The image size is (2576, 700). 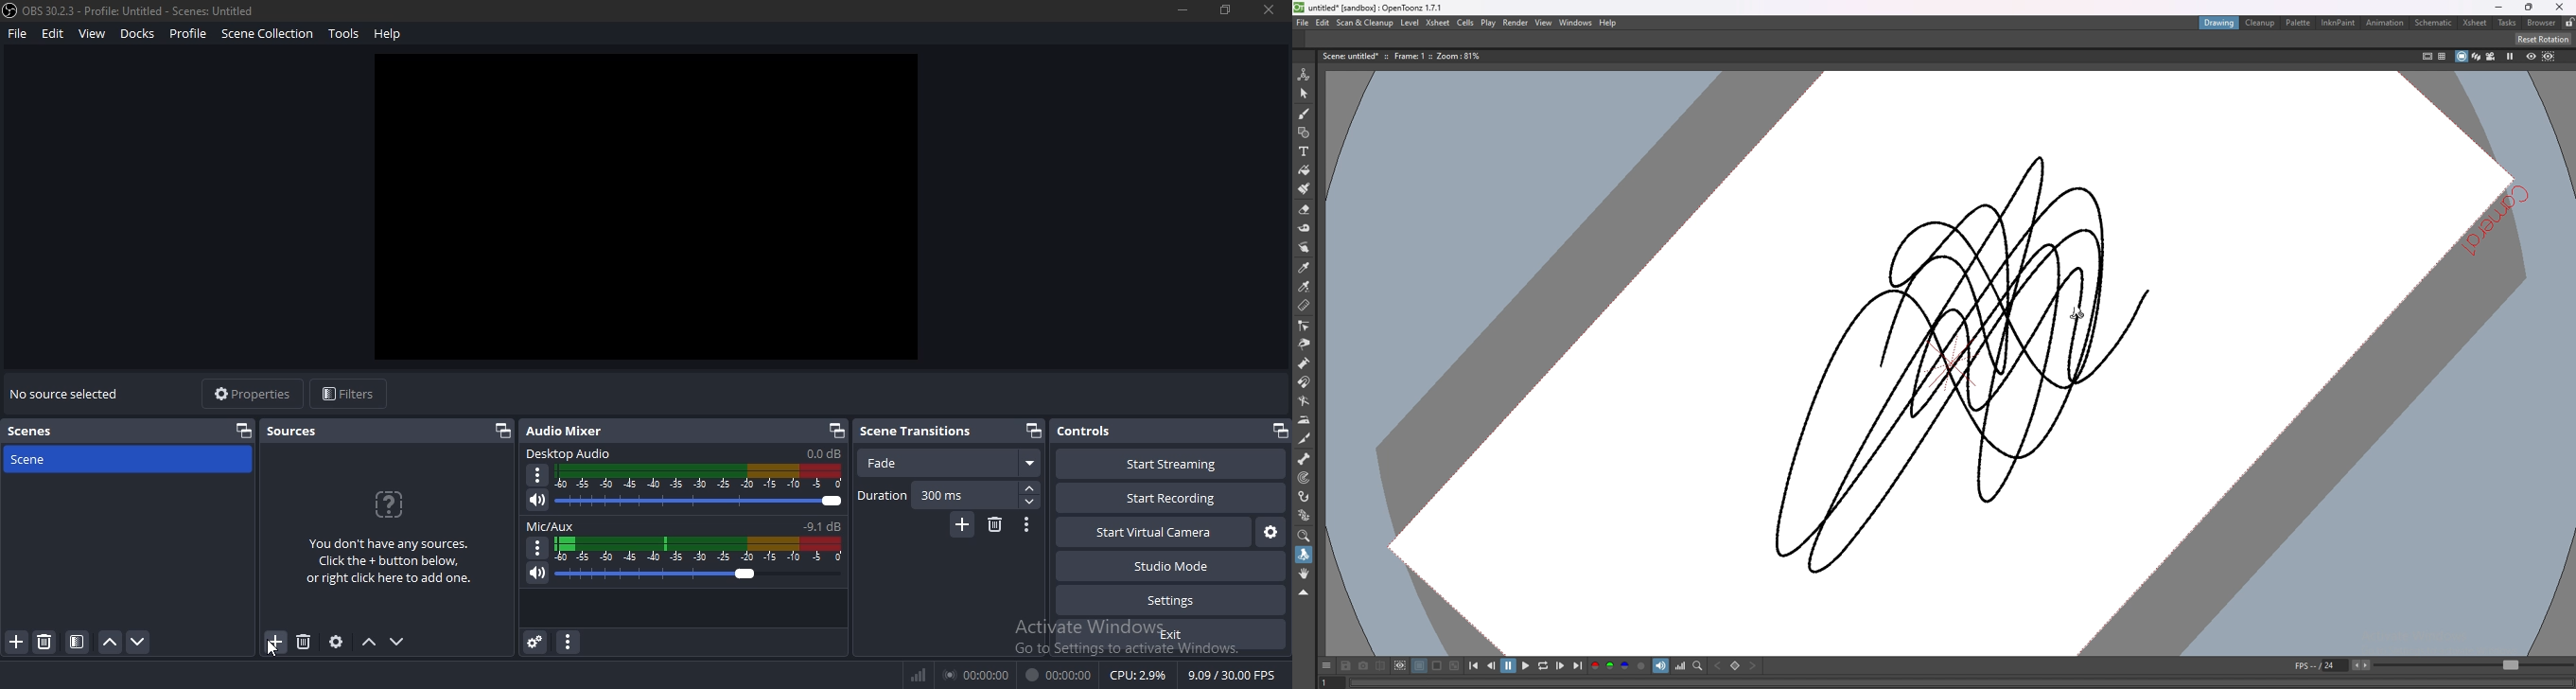 What do you see at coordinates (1272, 533) in the screenshot?
I see `settings` at bounding box center [1272, 533].